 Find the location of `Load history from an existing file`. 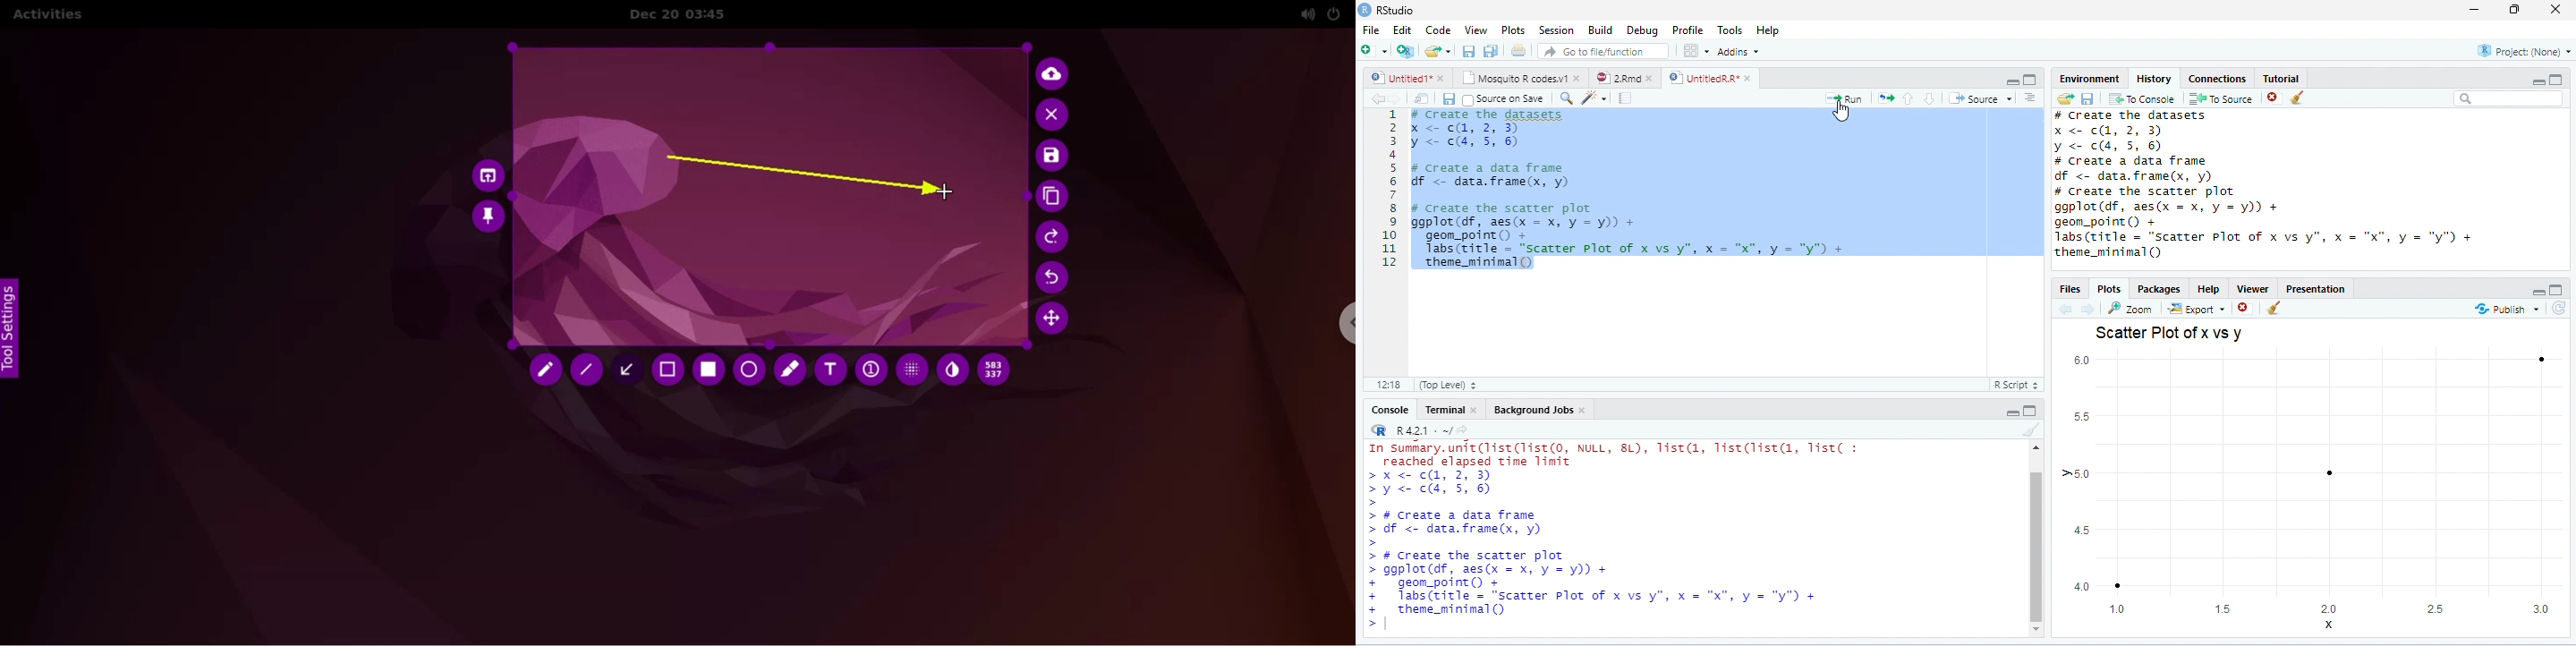

Load history from an existing file is located at coordinates (2064, 99).